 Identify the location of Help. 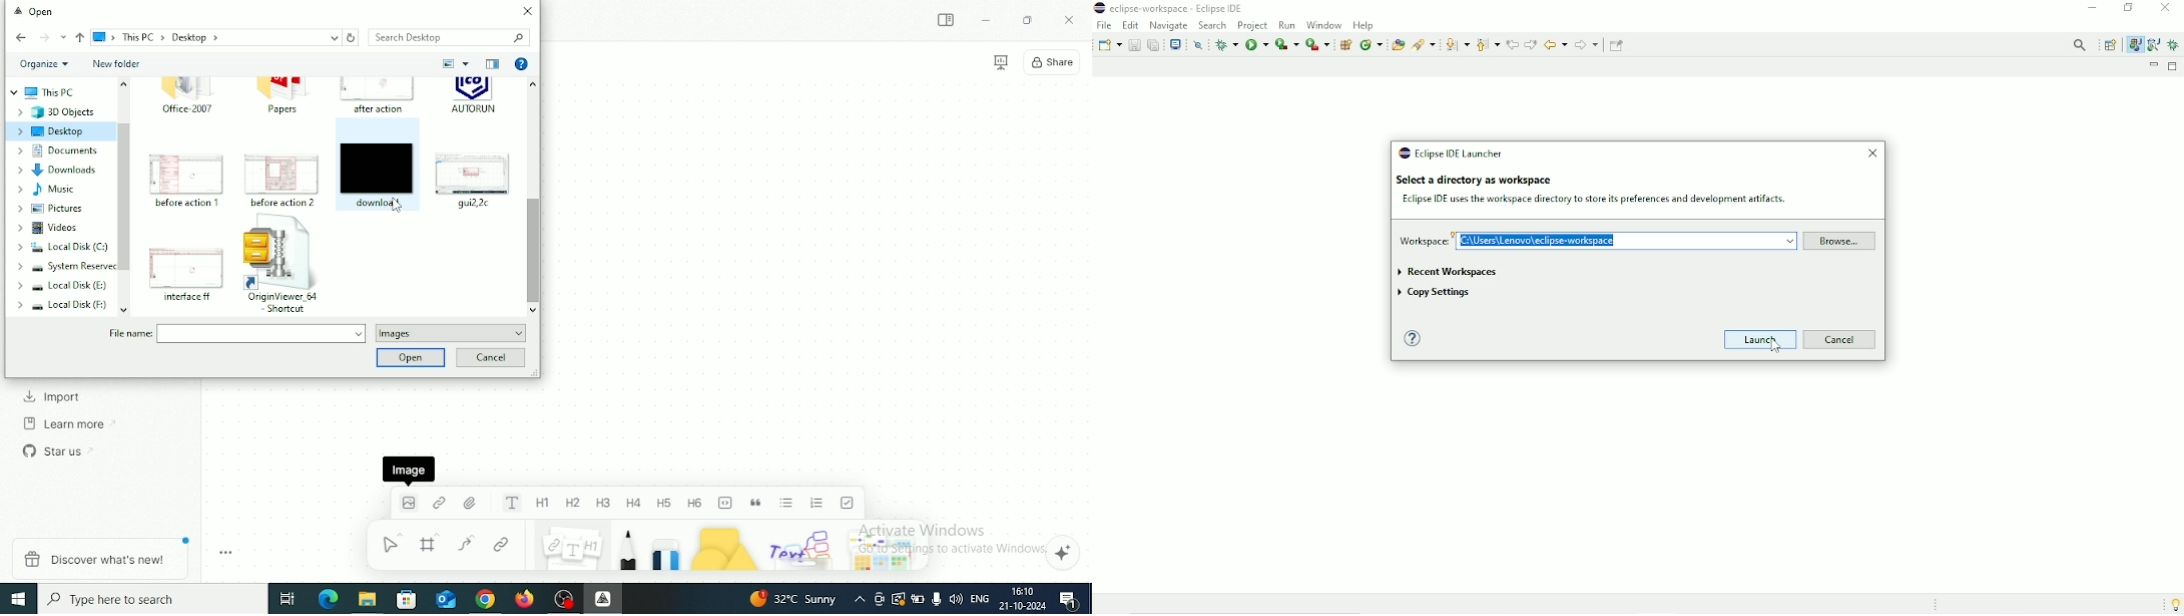
(1365, 25).